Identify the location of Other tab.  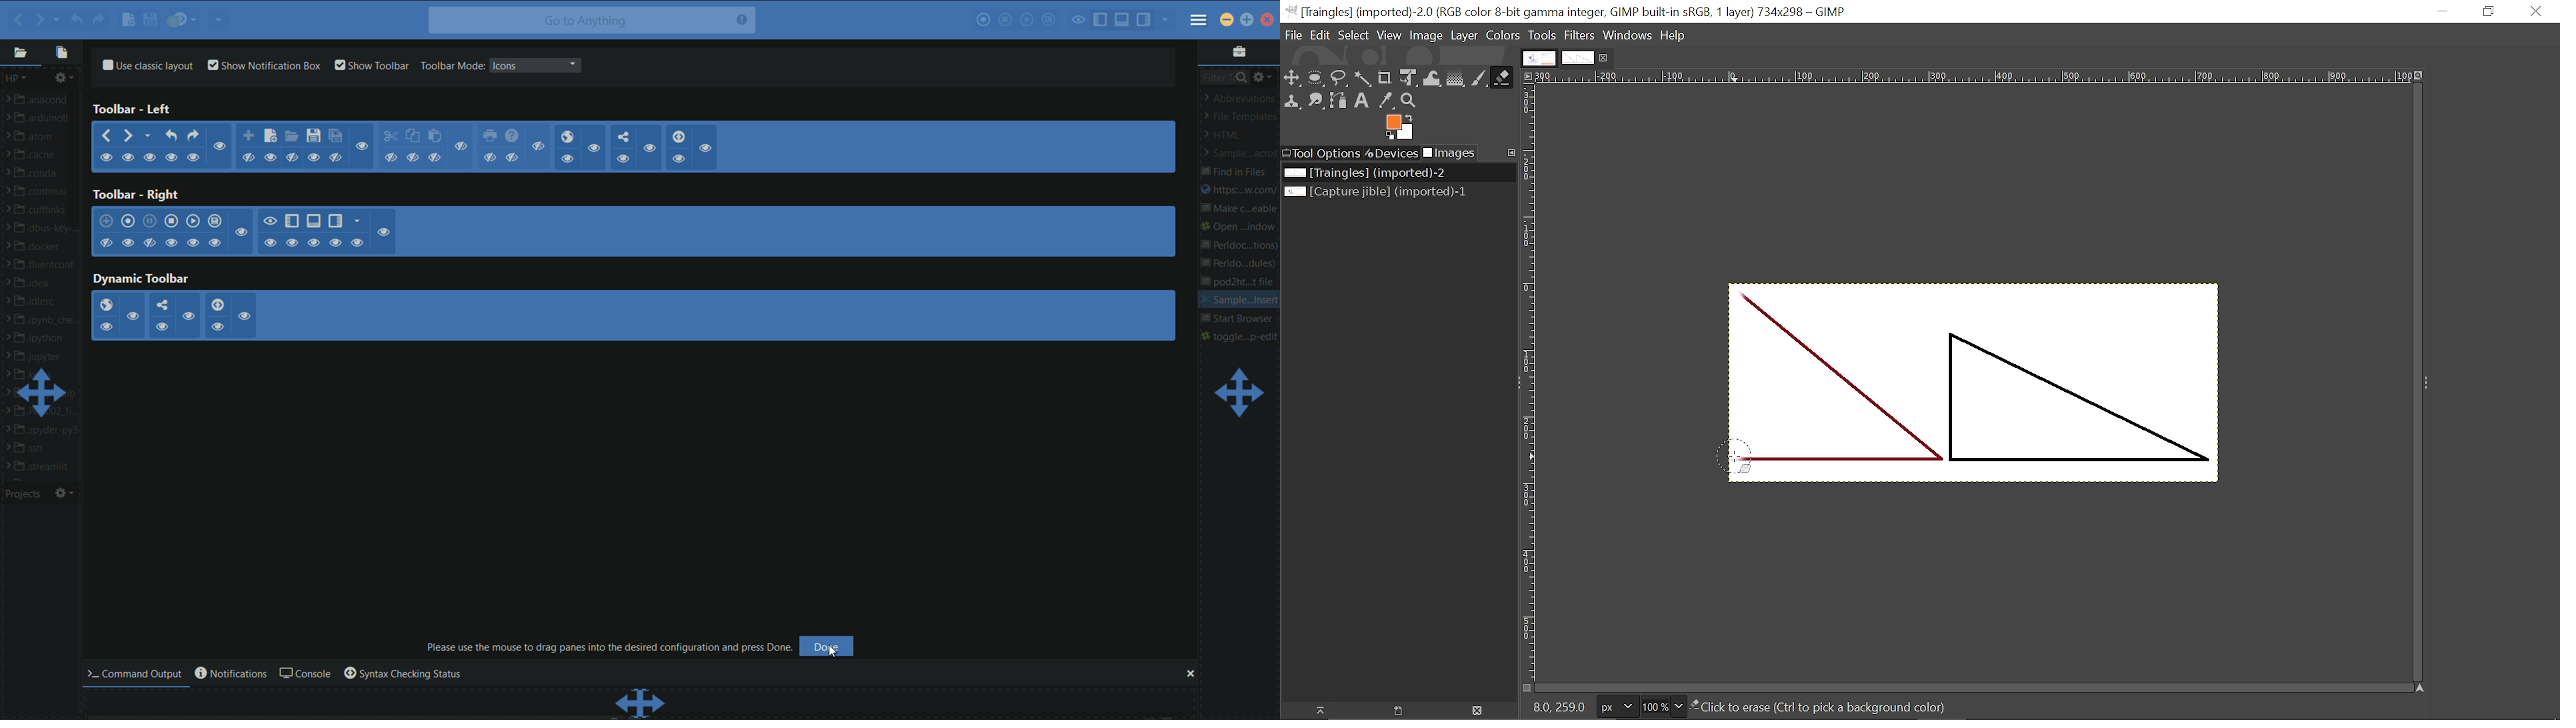
(1539, 58).